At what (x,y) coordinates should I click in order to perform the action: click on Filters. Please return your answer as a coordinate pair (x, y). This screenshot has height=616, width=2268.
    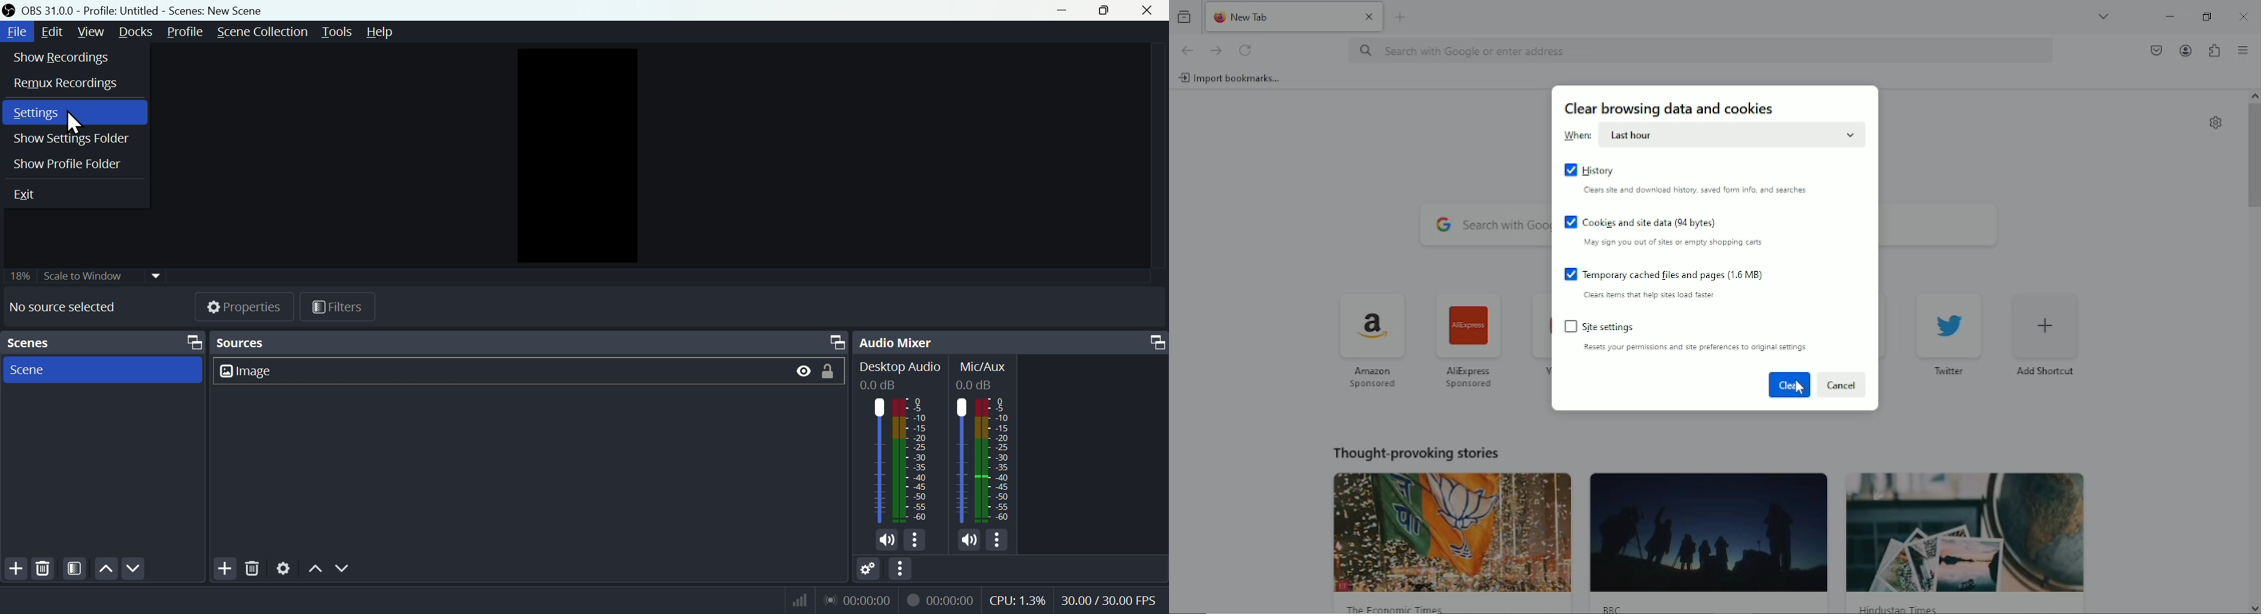
    Looking at the image, I should click on (336, 305).